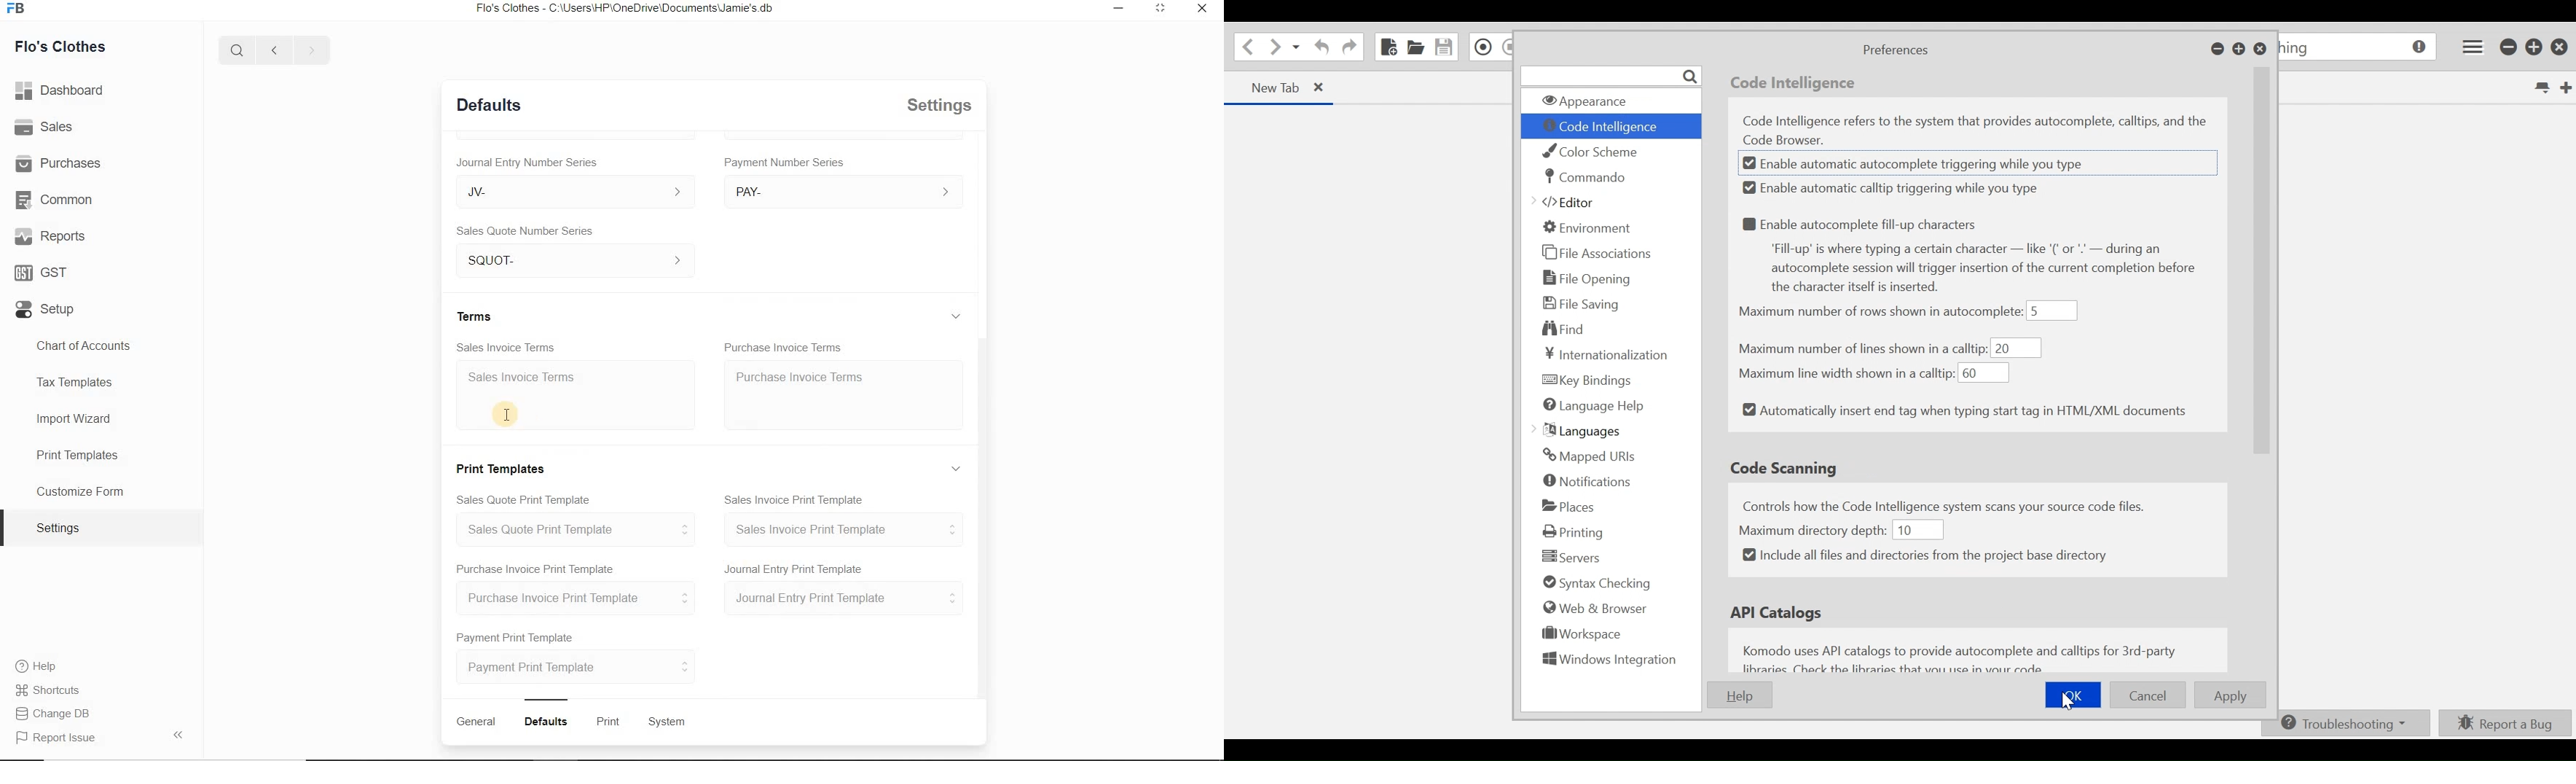 This screenshot has width=2576, height=784. Describe the element at coordinates (794, 499) in the screenshot. I see `Sales Invoice Print Template` at that location.